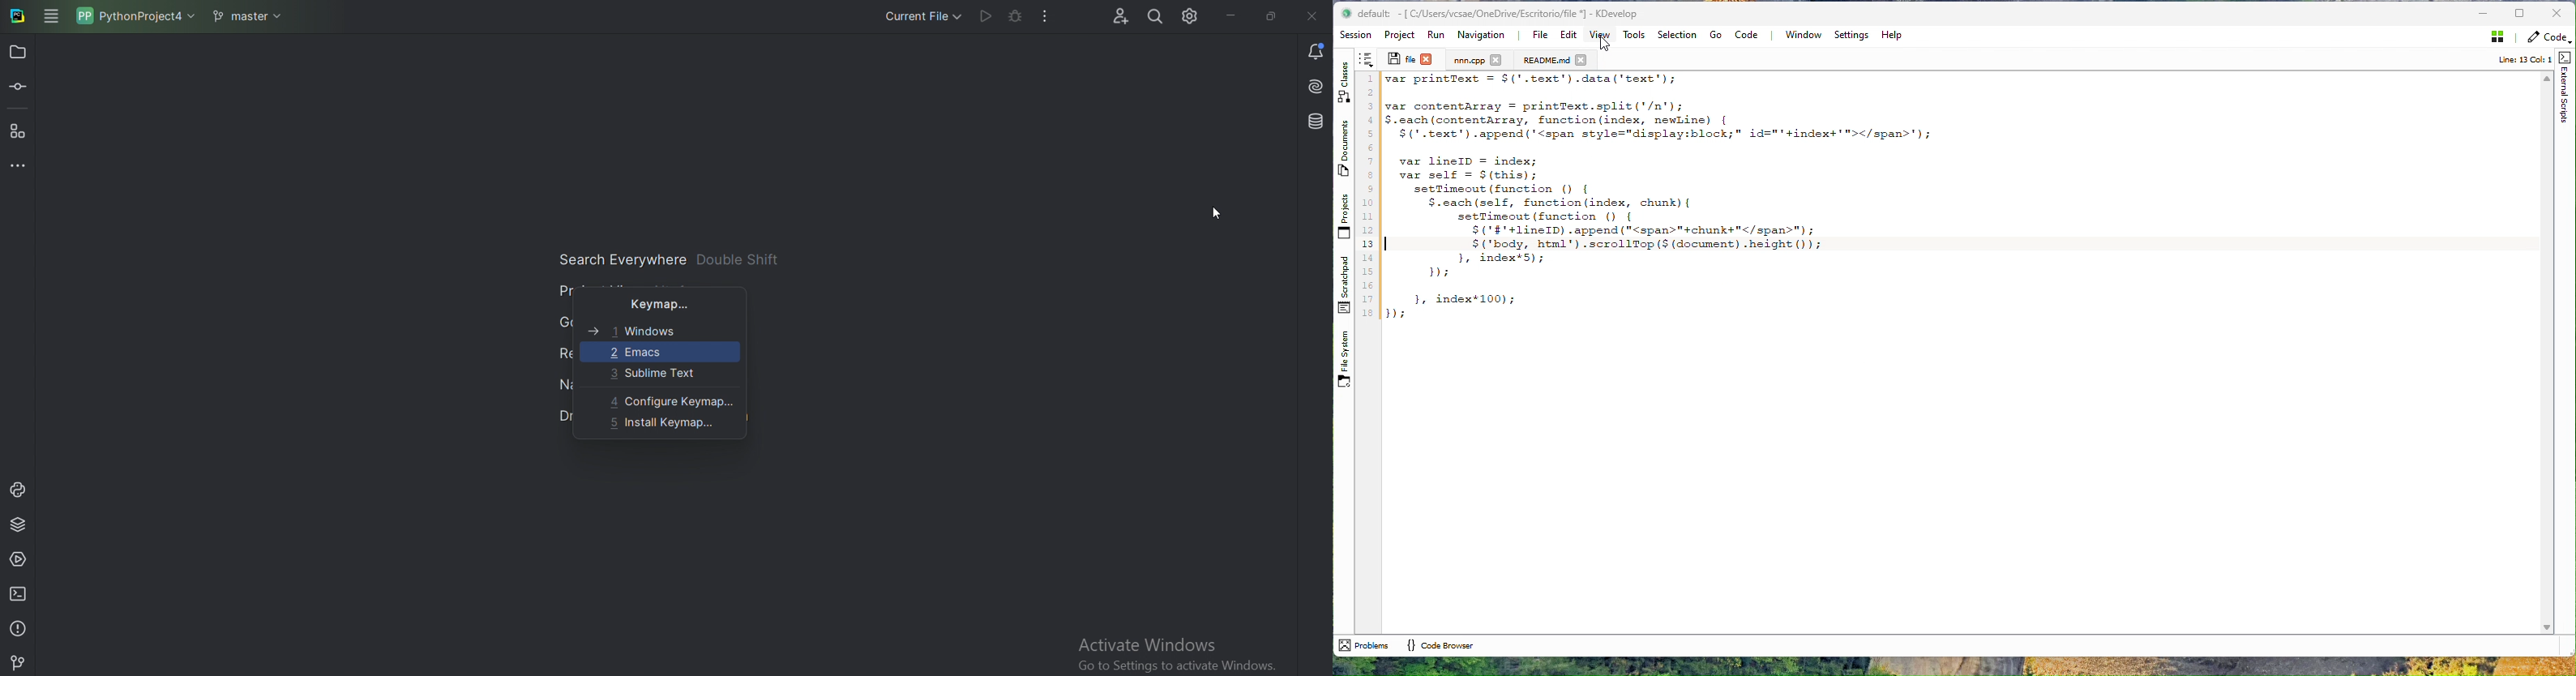 Image resolution: width=2576 pixels, height=700 pixels. I want to click on Project, so click(20, 53).